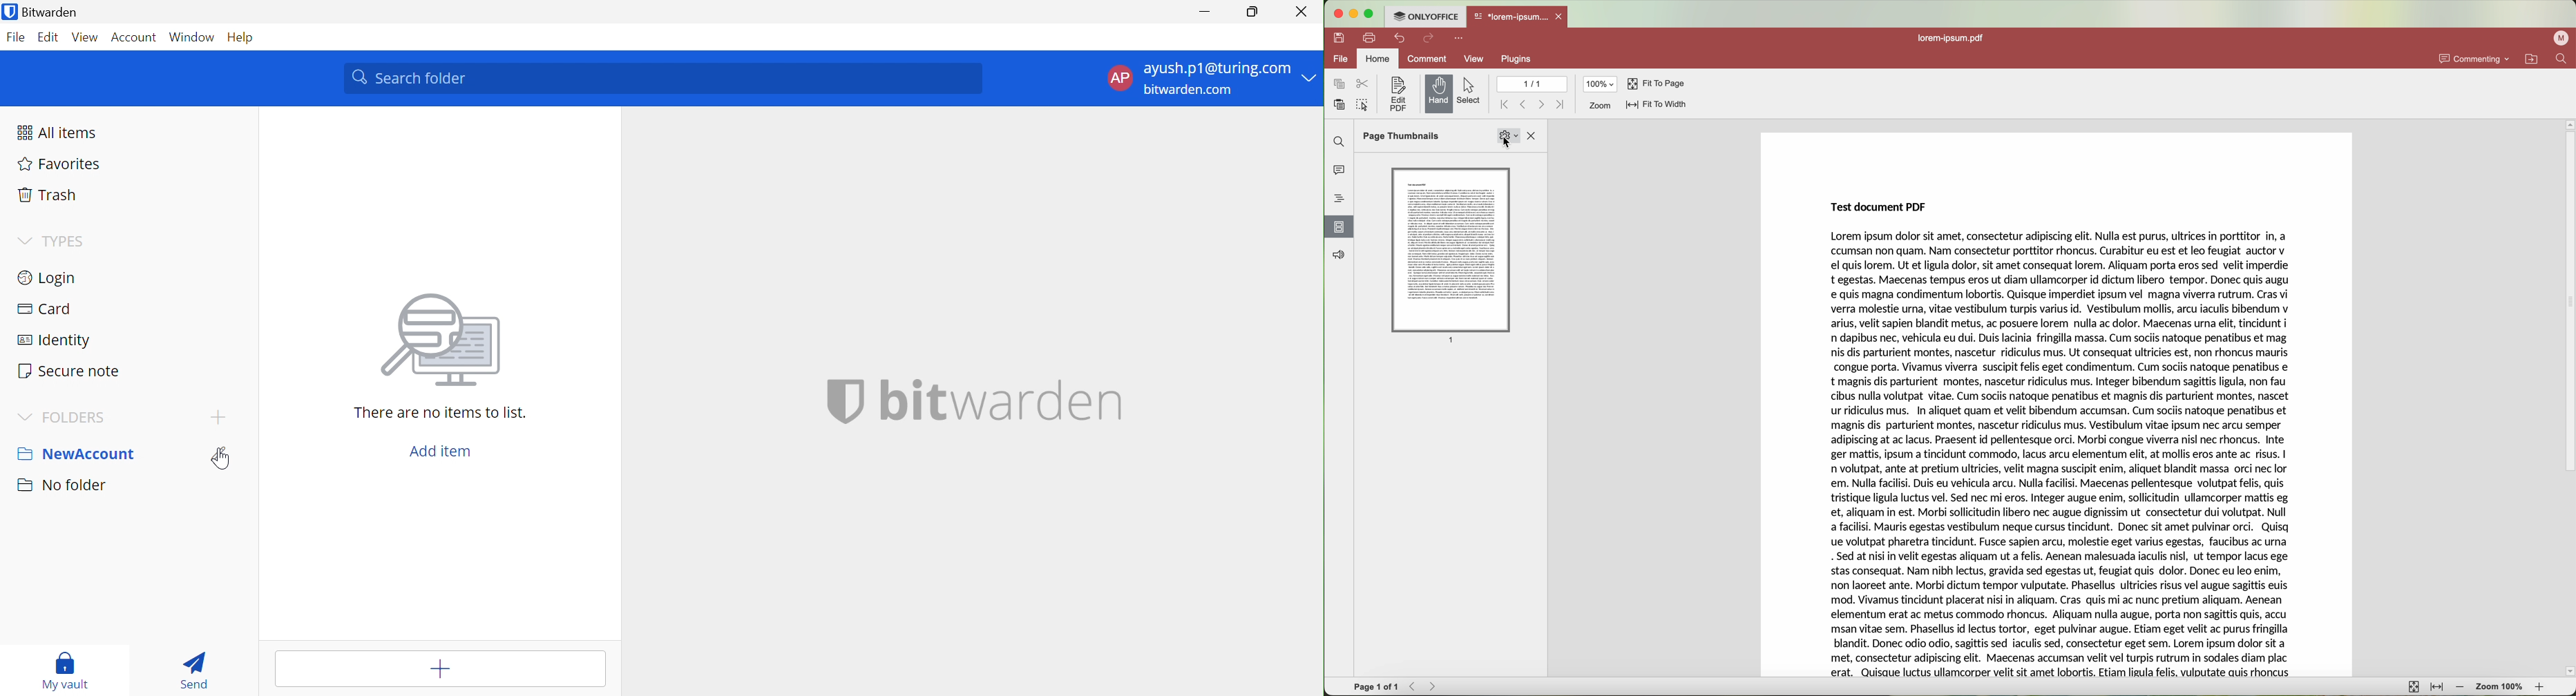 This screenshot has width=2576, height=700. Describe the element at coordinates (1375, 686) in the screenshot. I see `Page 1 of 1` at that location.